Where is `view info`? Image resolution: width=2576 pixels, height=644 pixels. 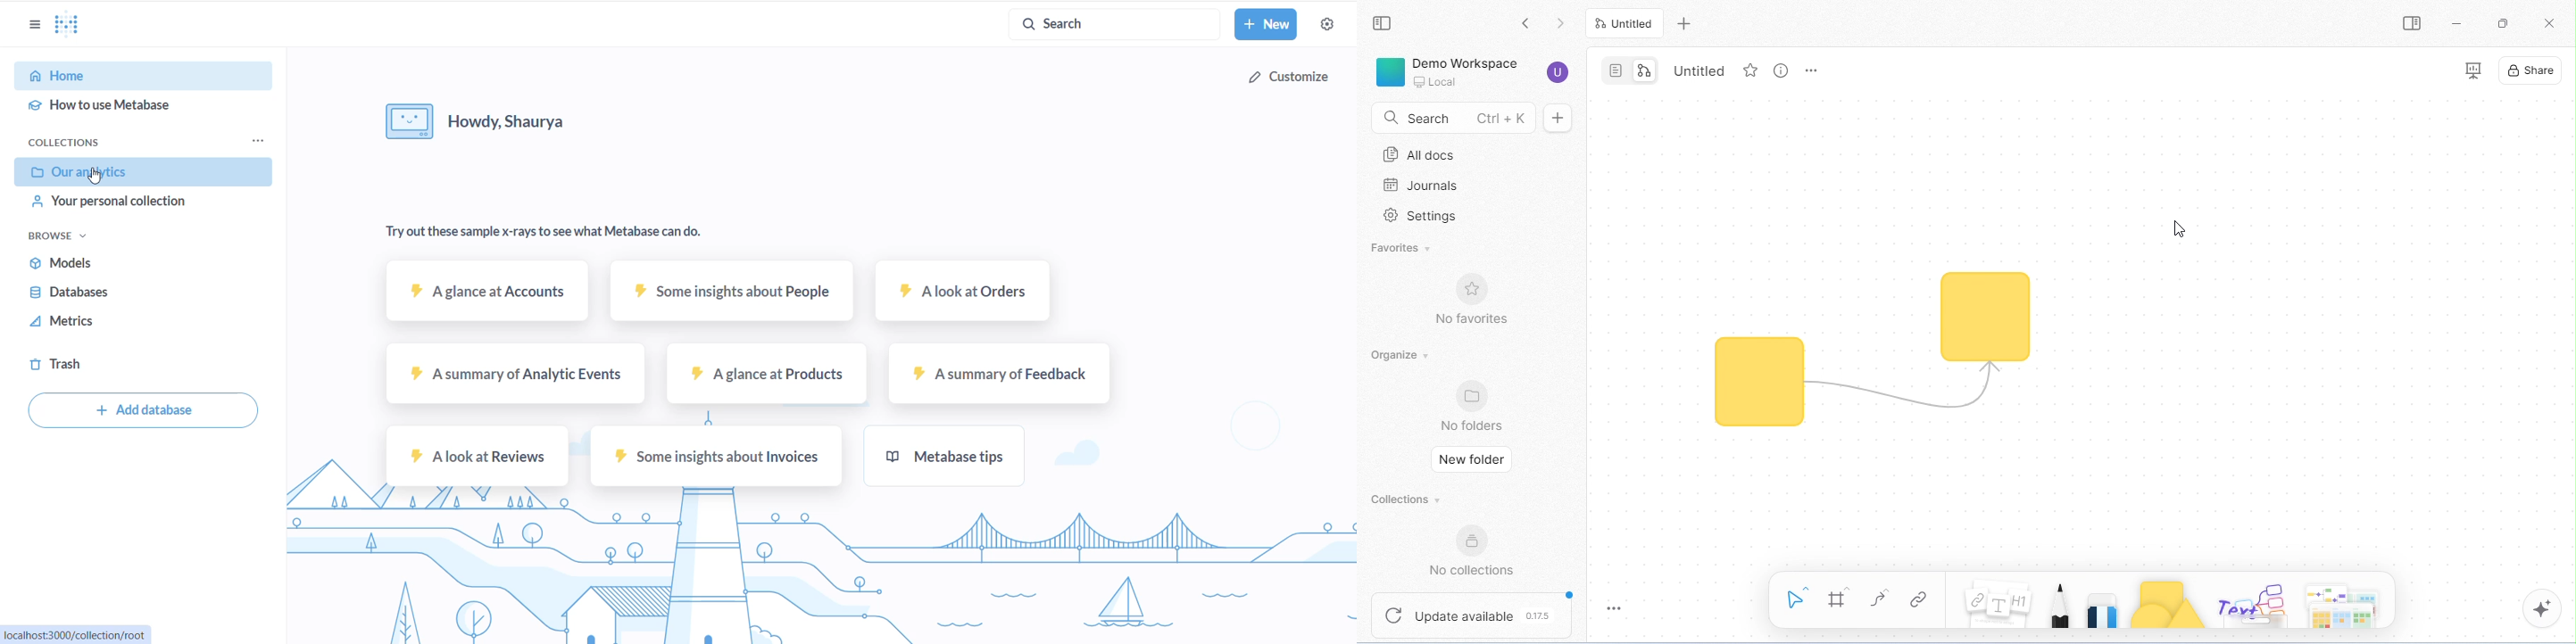 view info is located at coordinates (1782, 70).